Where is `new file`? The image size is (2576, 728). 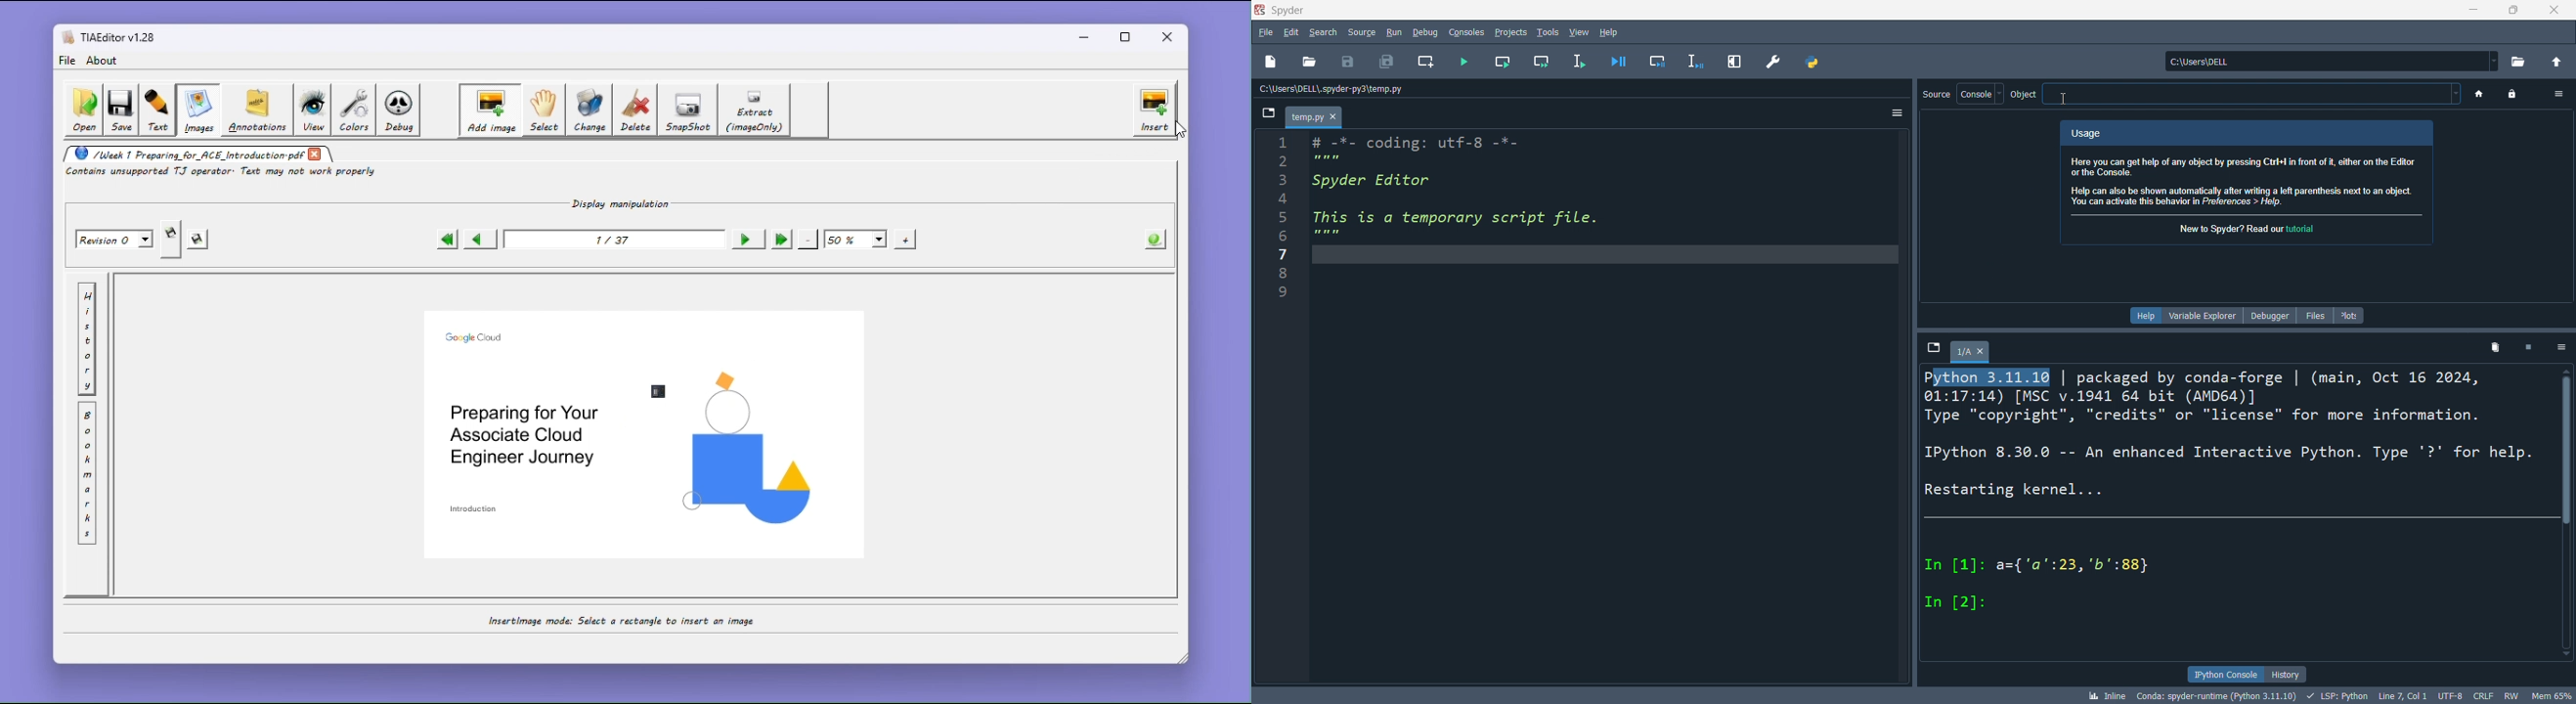 new file is located at coordinates (1273, 62).